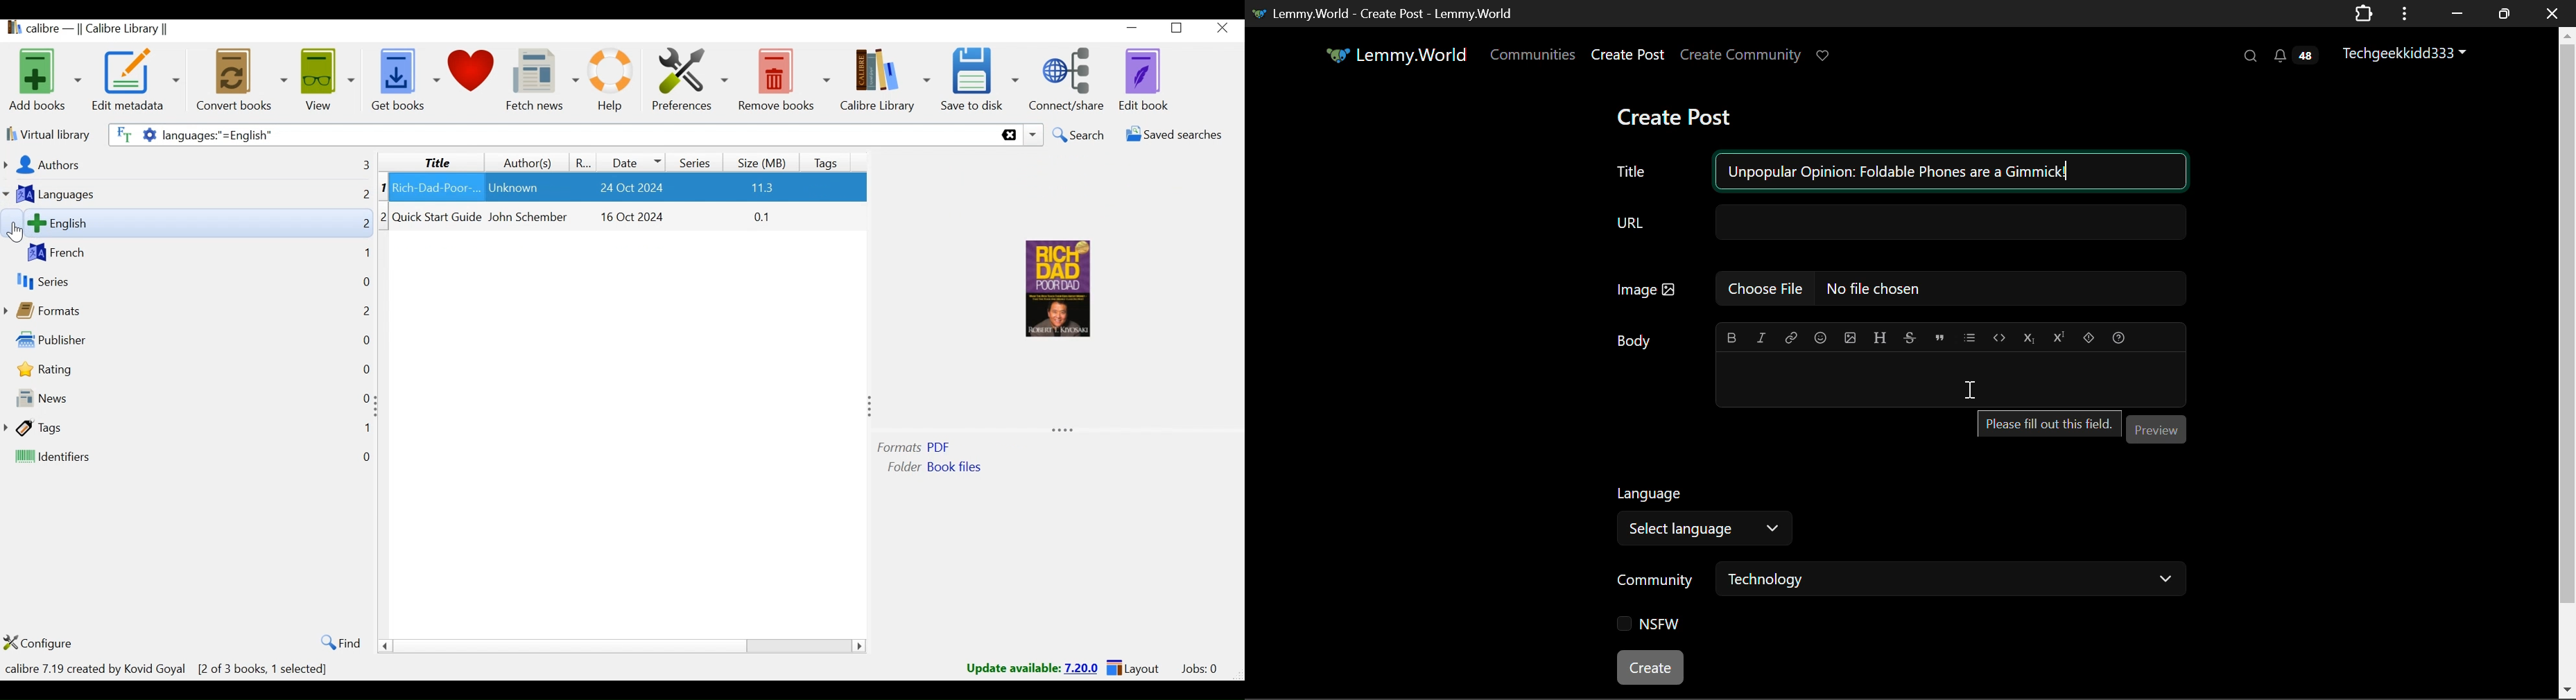 This screenshot has width=2576, height=700. I want to click on Convert books, so click(240, 79).